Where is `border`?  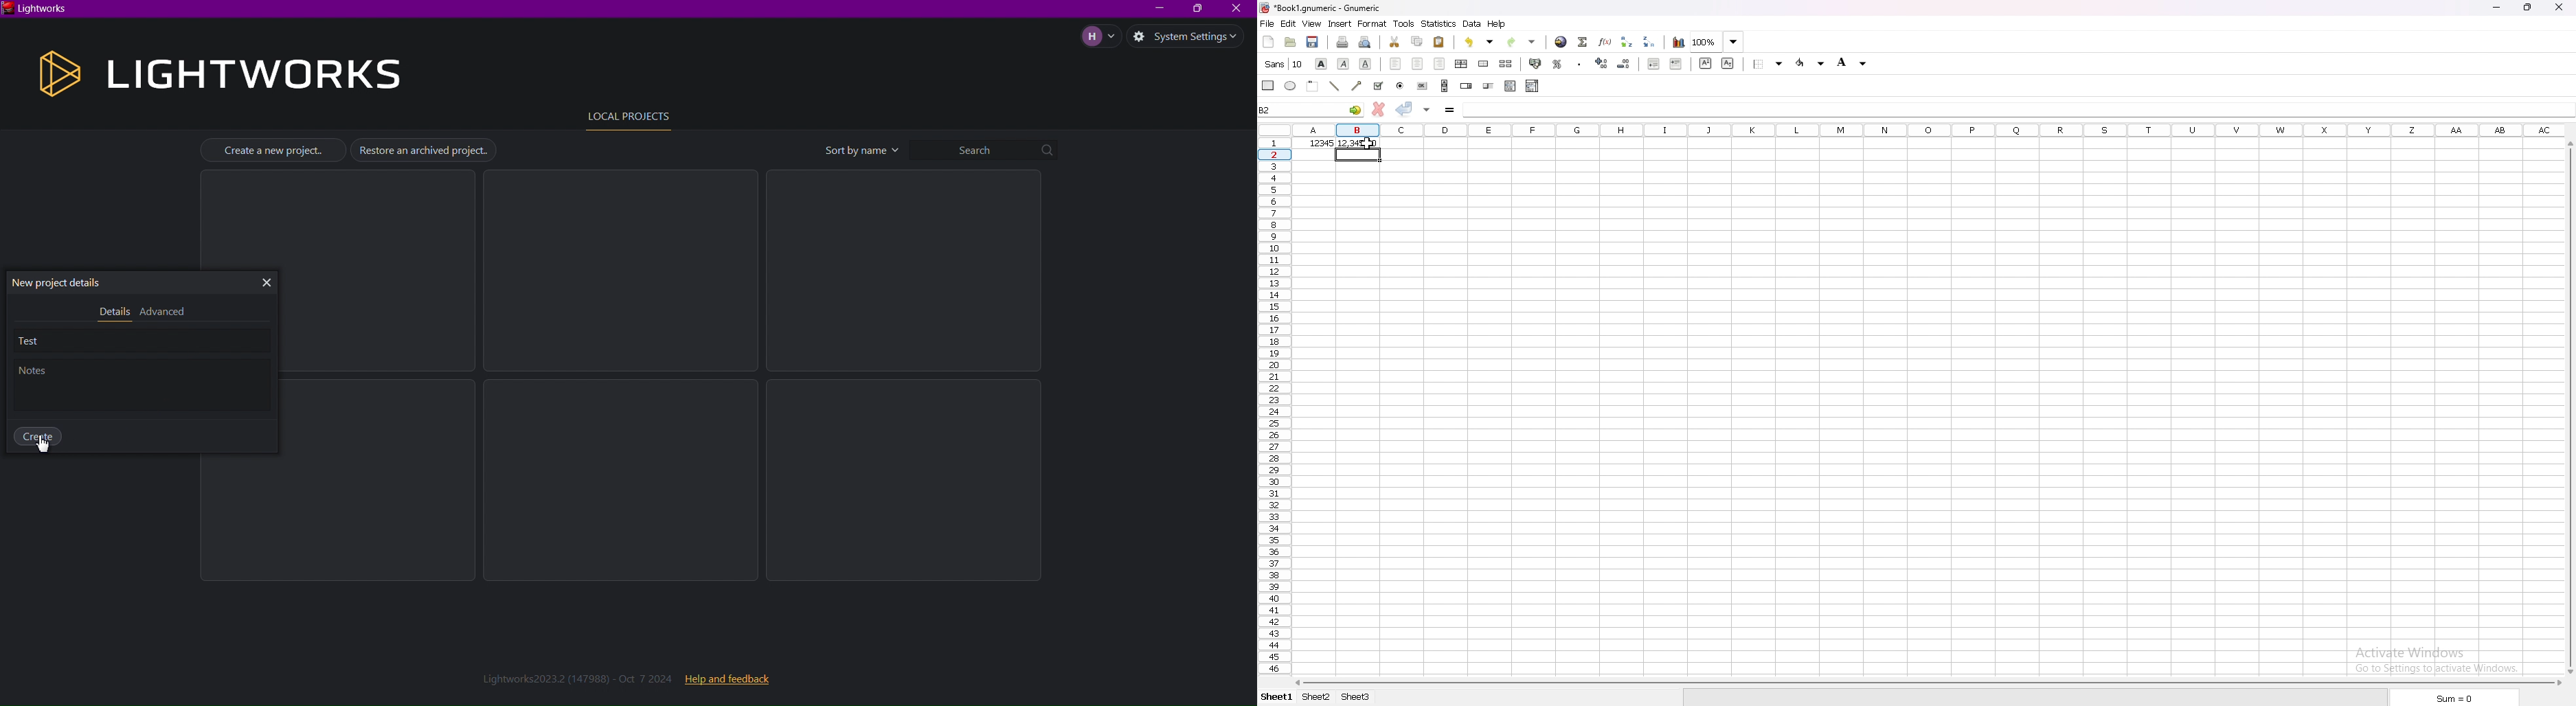 border is located at coordinates (1768, 64).